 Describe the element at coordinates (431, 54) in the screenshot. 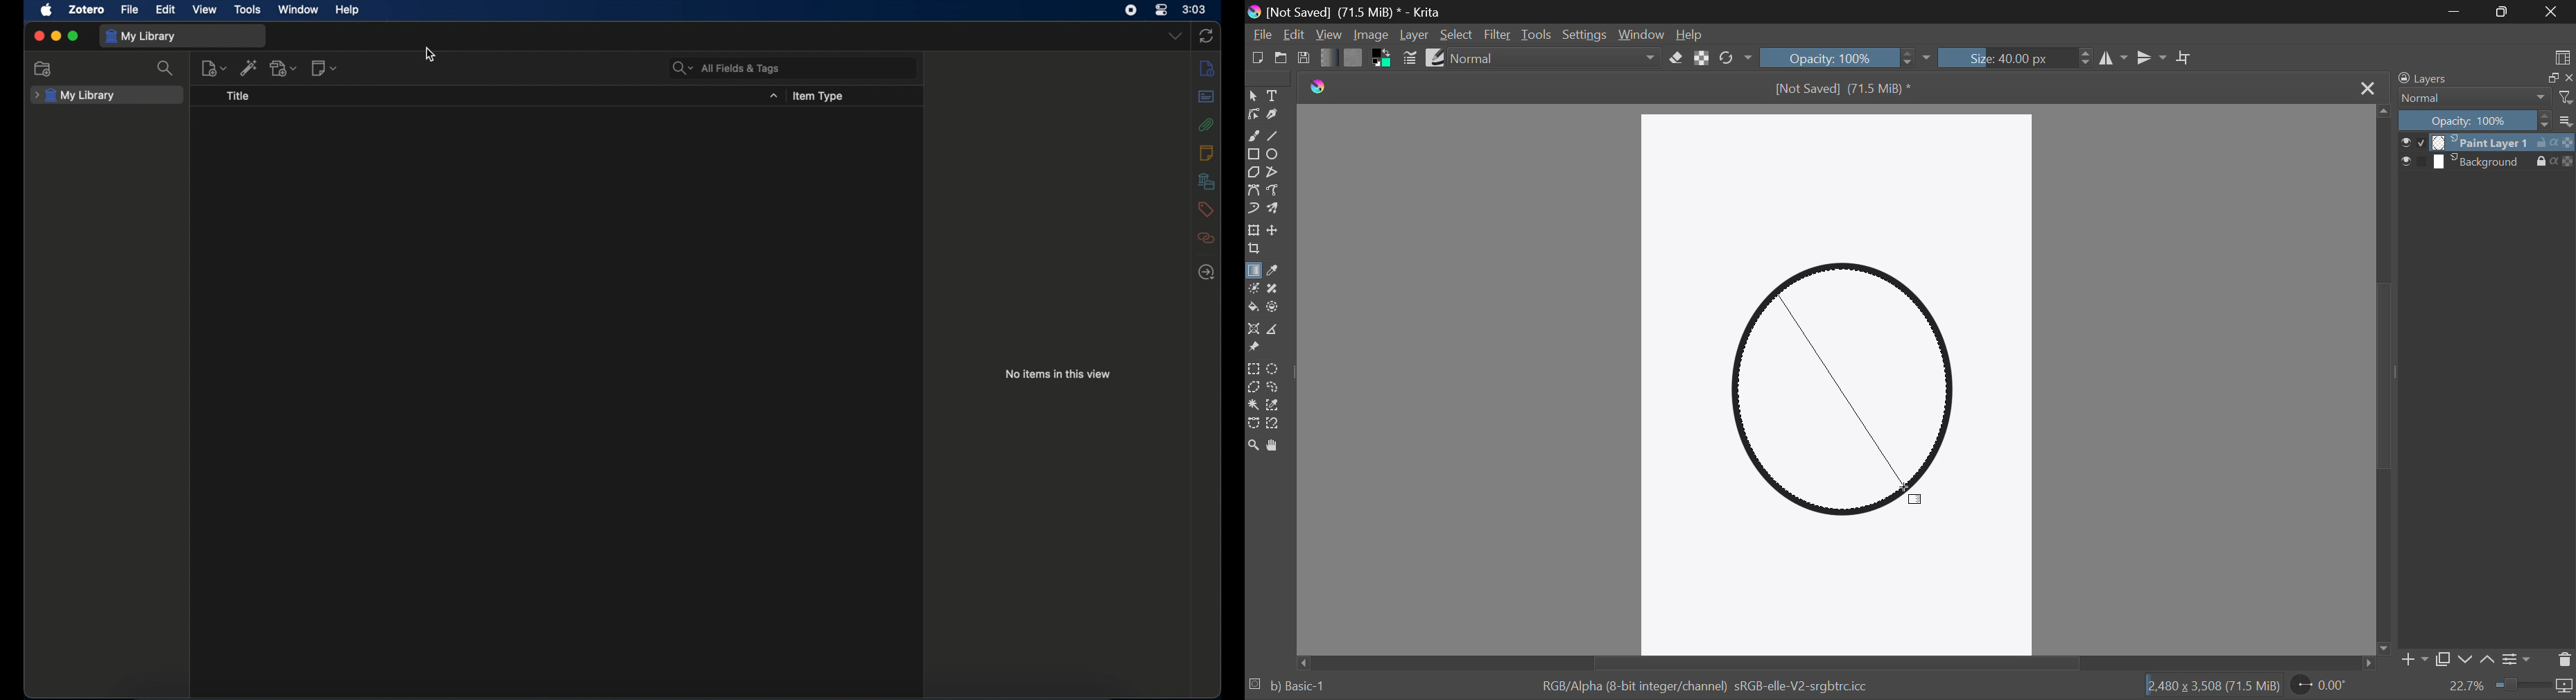

I see `cursor` at that location.